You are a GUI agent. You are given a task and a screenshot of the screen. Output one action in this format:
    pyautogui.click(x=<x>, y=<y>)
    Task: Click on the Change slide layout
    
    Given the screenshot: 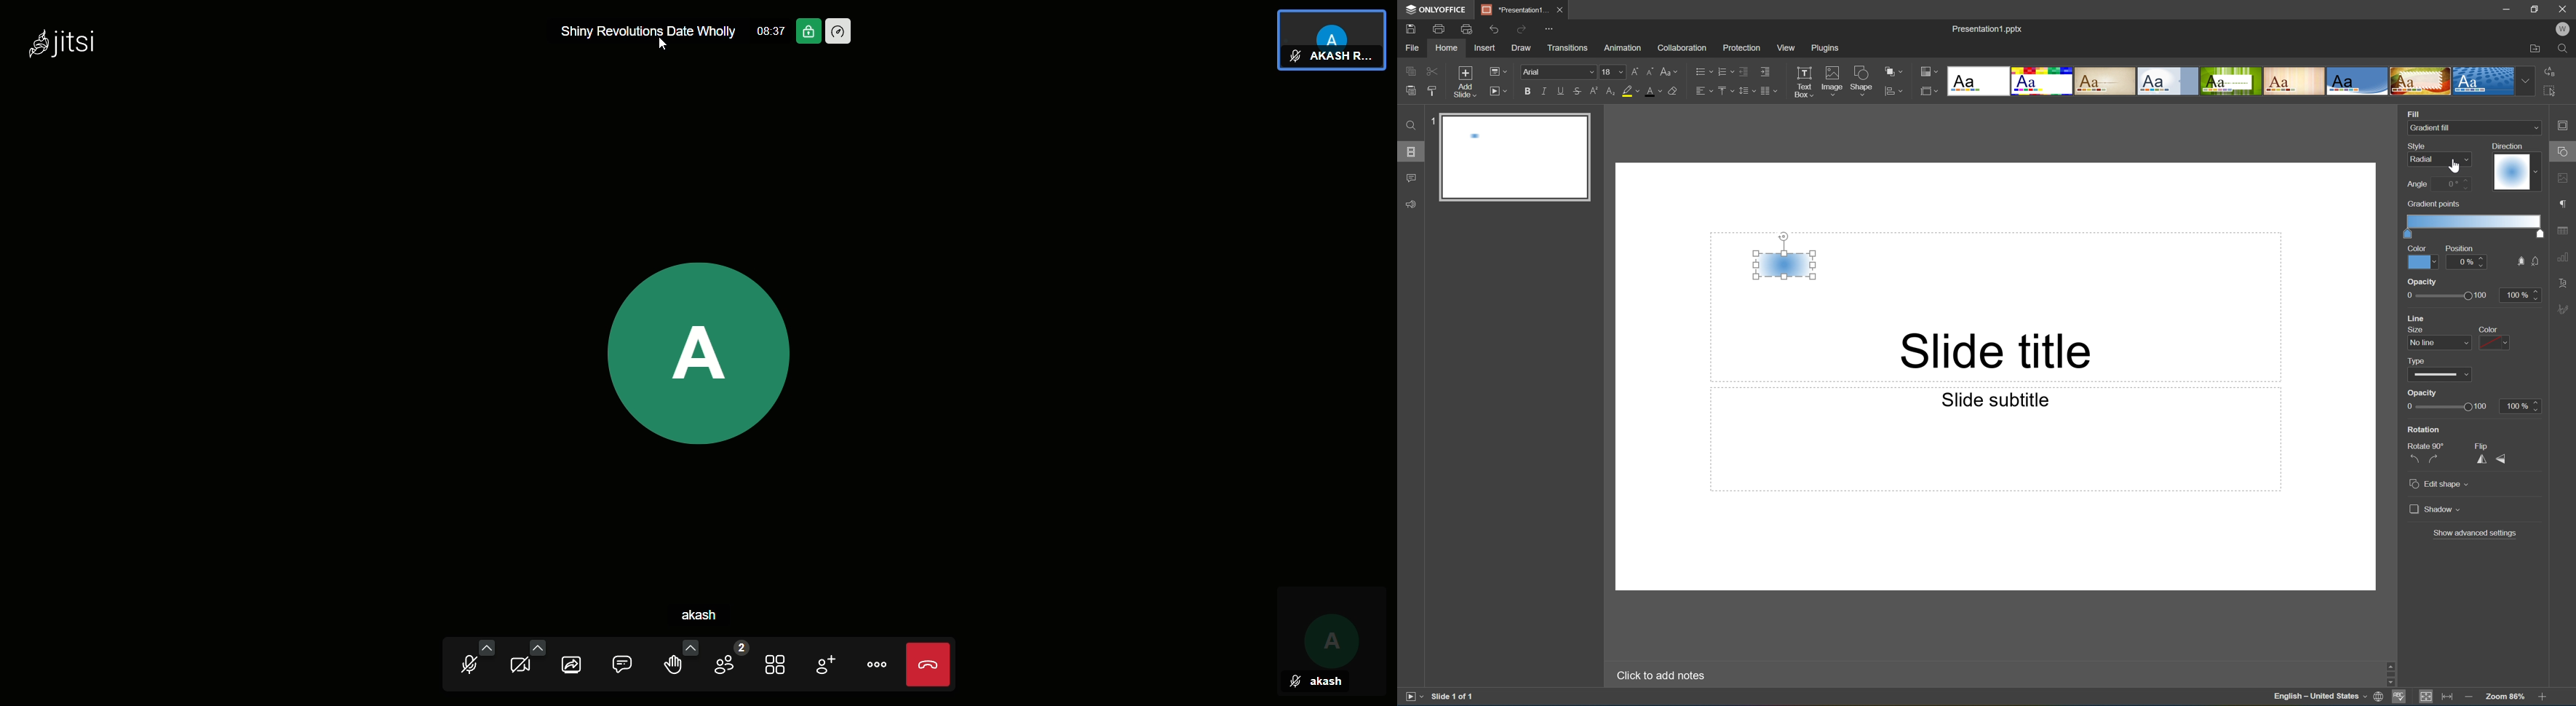 What is the action you would take?
    pyautogui.click(x=1496, y=70)
    